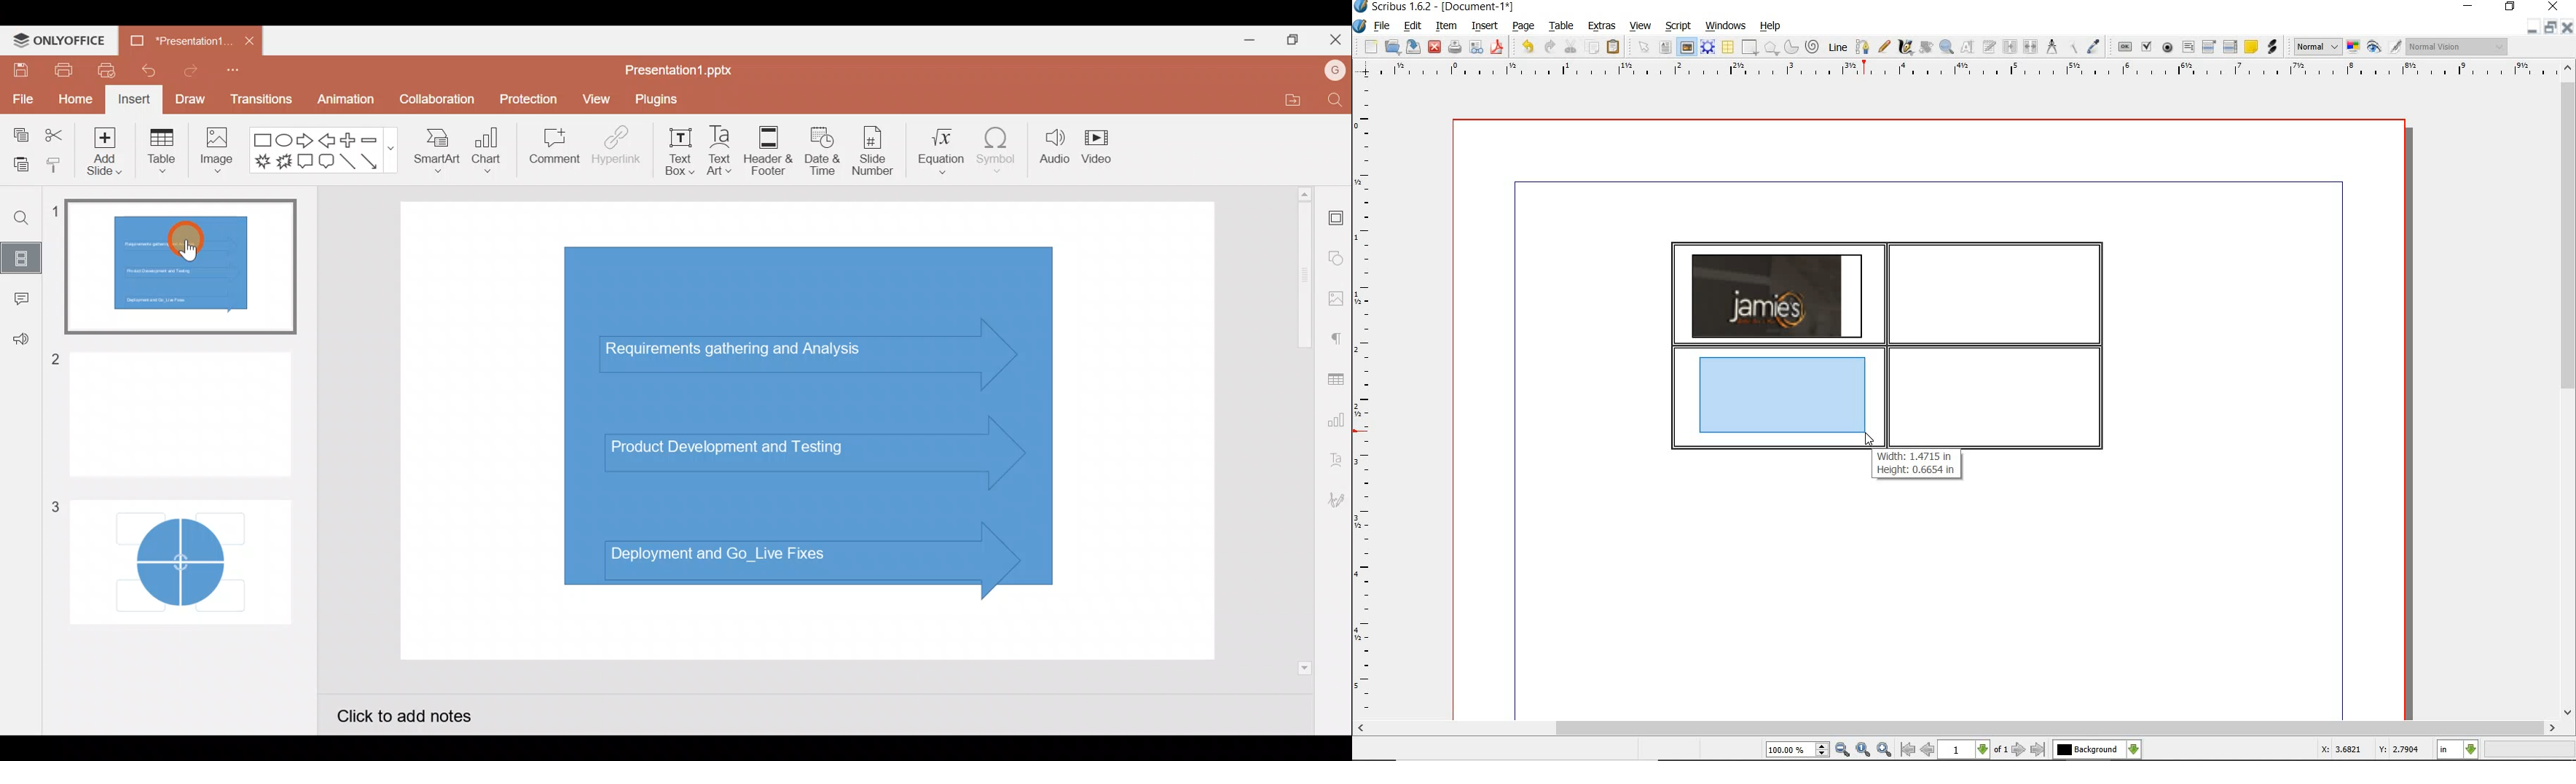 The image size is (2576, 784). What do you see at coordinates (259, 99) in the screenshot?
I see `Transitions` at bounding box center [259, 99].